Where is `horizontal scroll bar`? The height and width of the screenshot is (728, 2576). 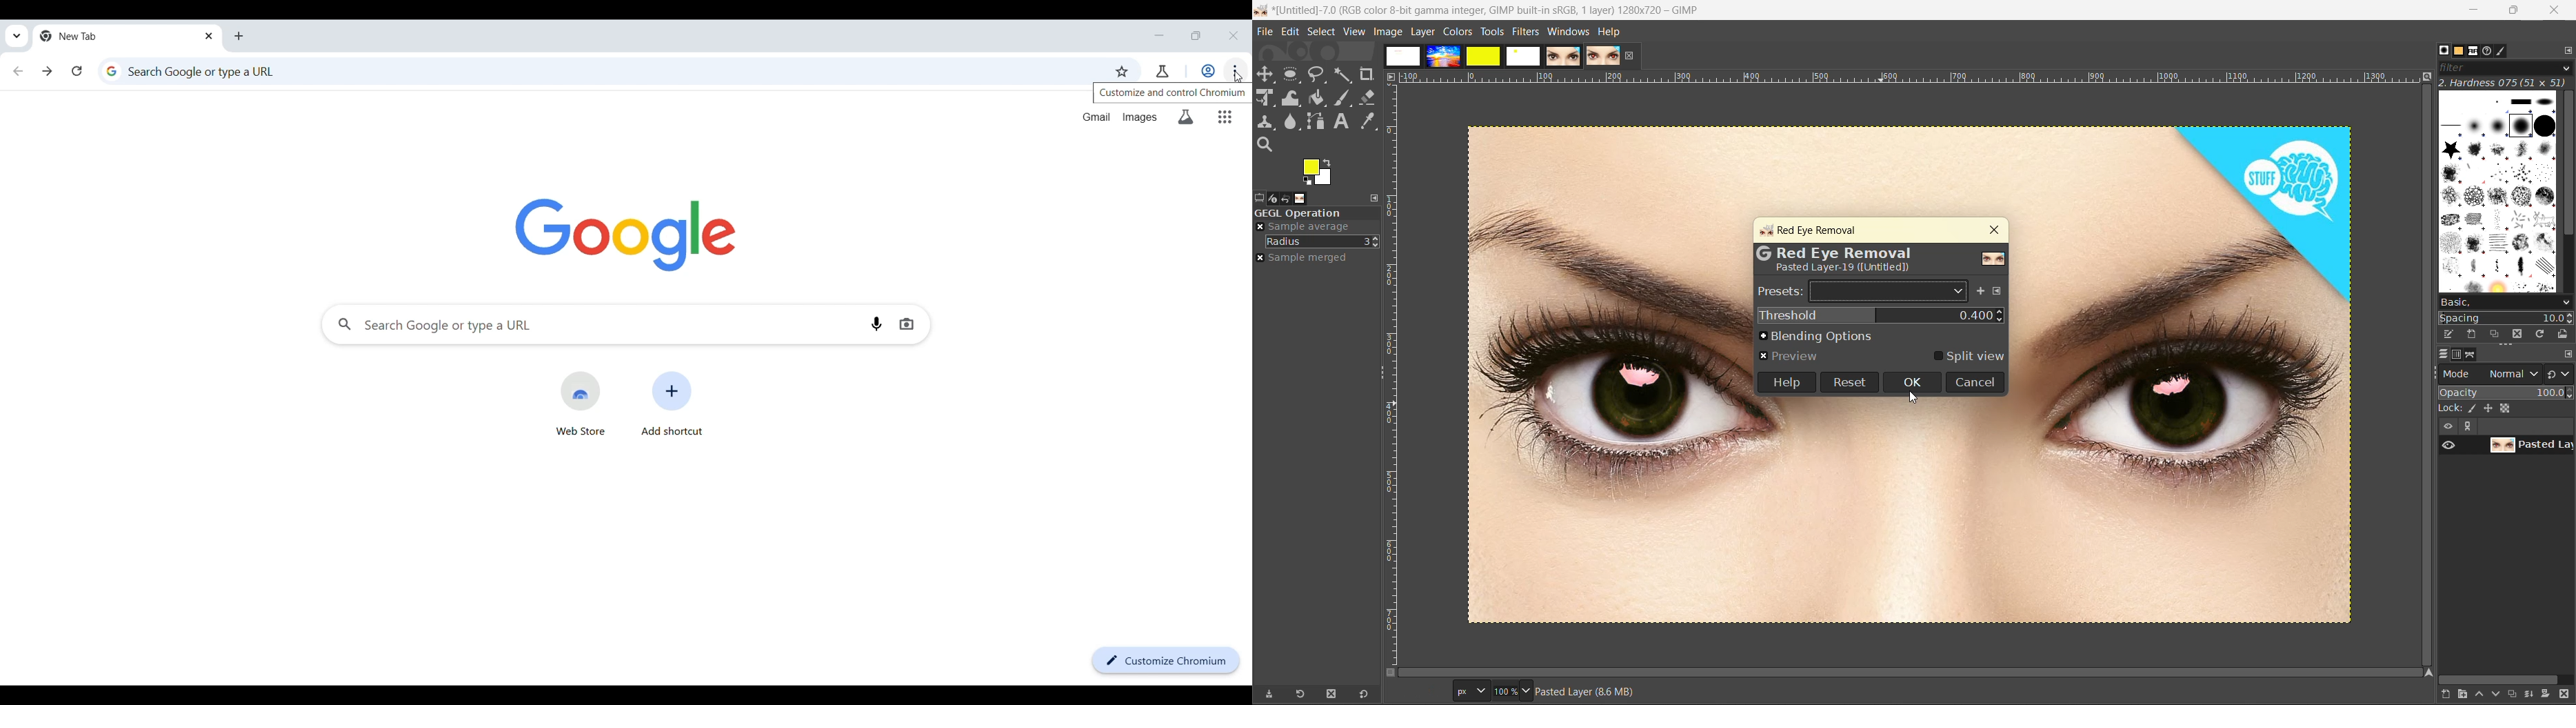
horizontal scroll bar is located at coordinates (2502, 678).